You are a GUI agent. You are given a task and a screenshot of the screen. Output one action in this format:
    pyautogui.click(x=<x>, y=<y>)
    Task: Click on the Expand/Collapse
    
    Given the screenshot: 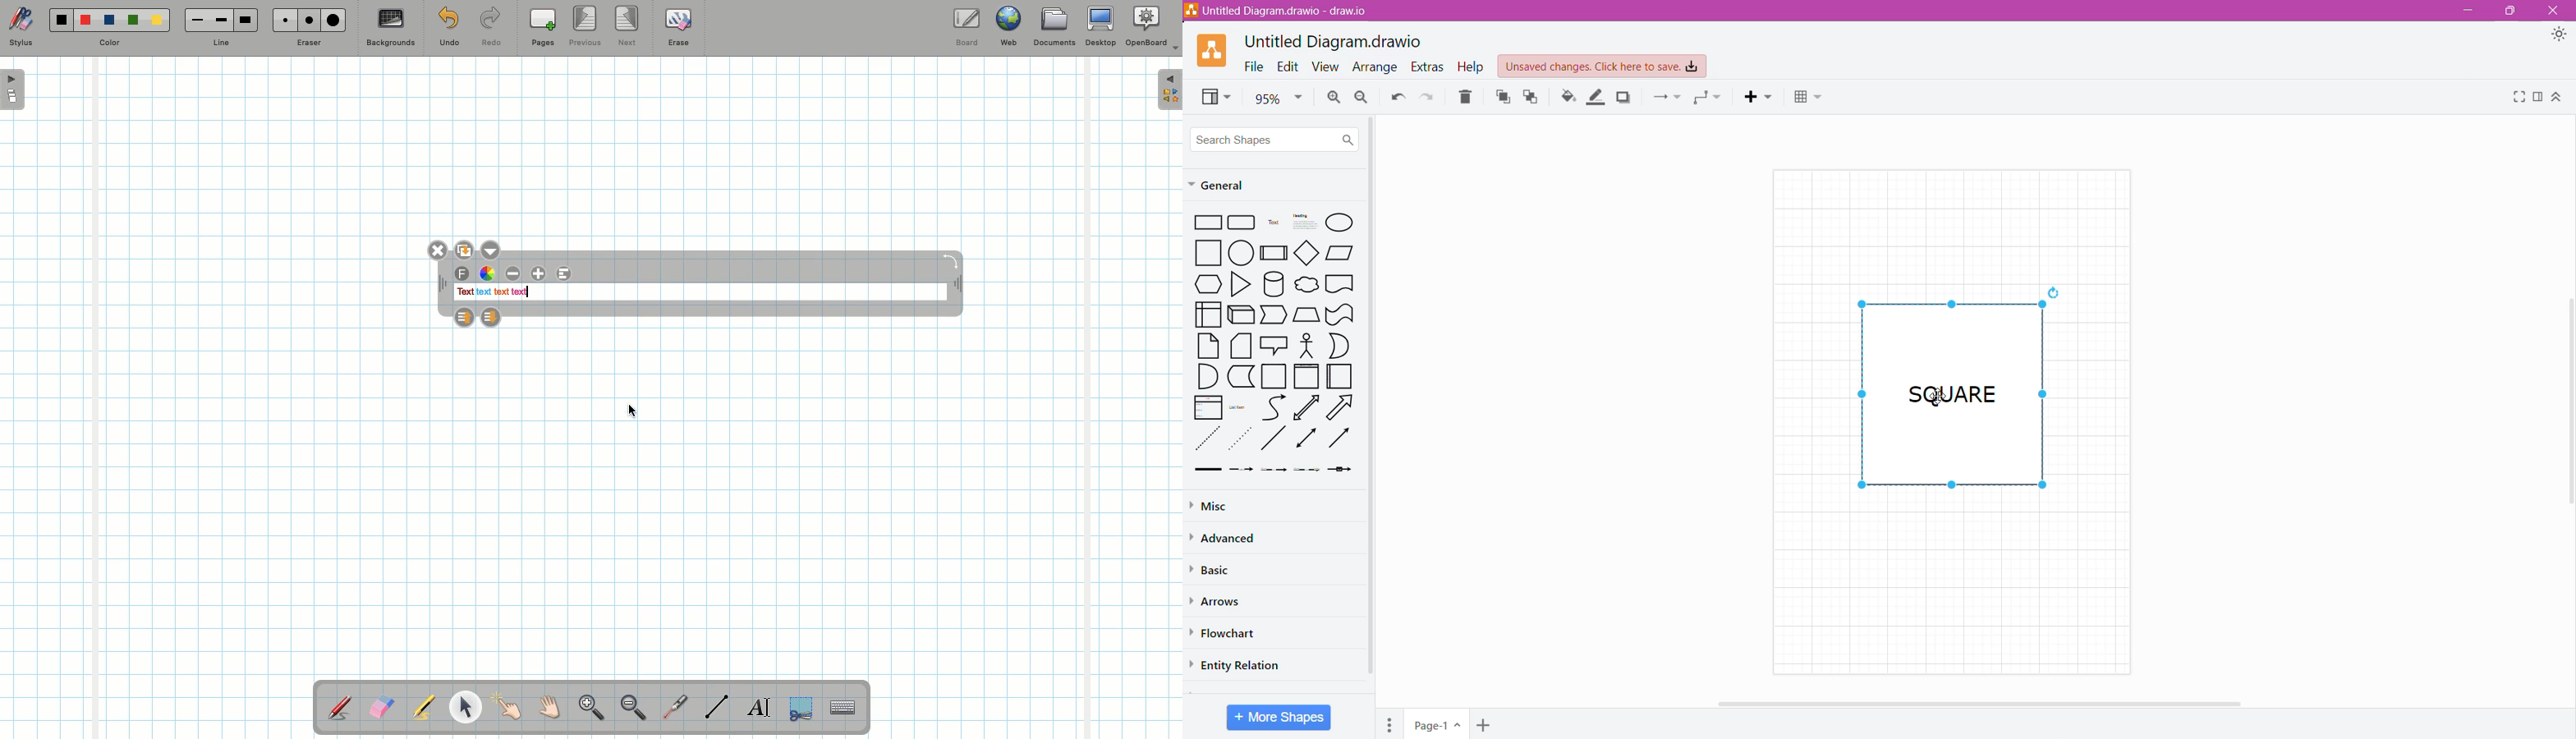 What is the action you would take?
    pyautogui.click(x=2559, y=100)
    